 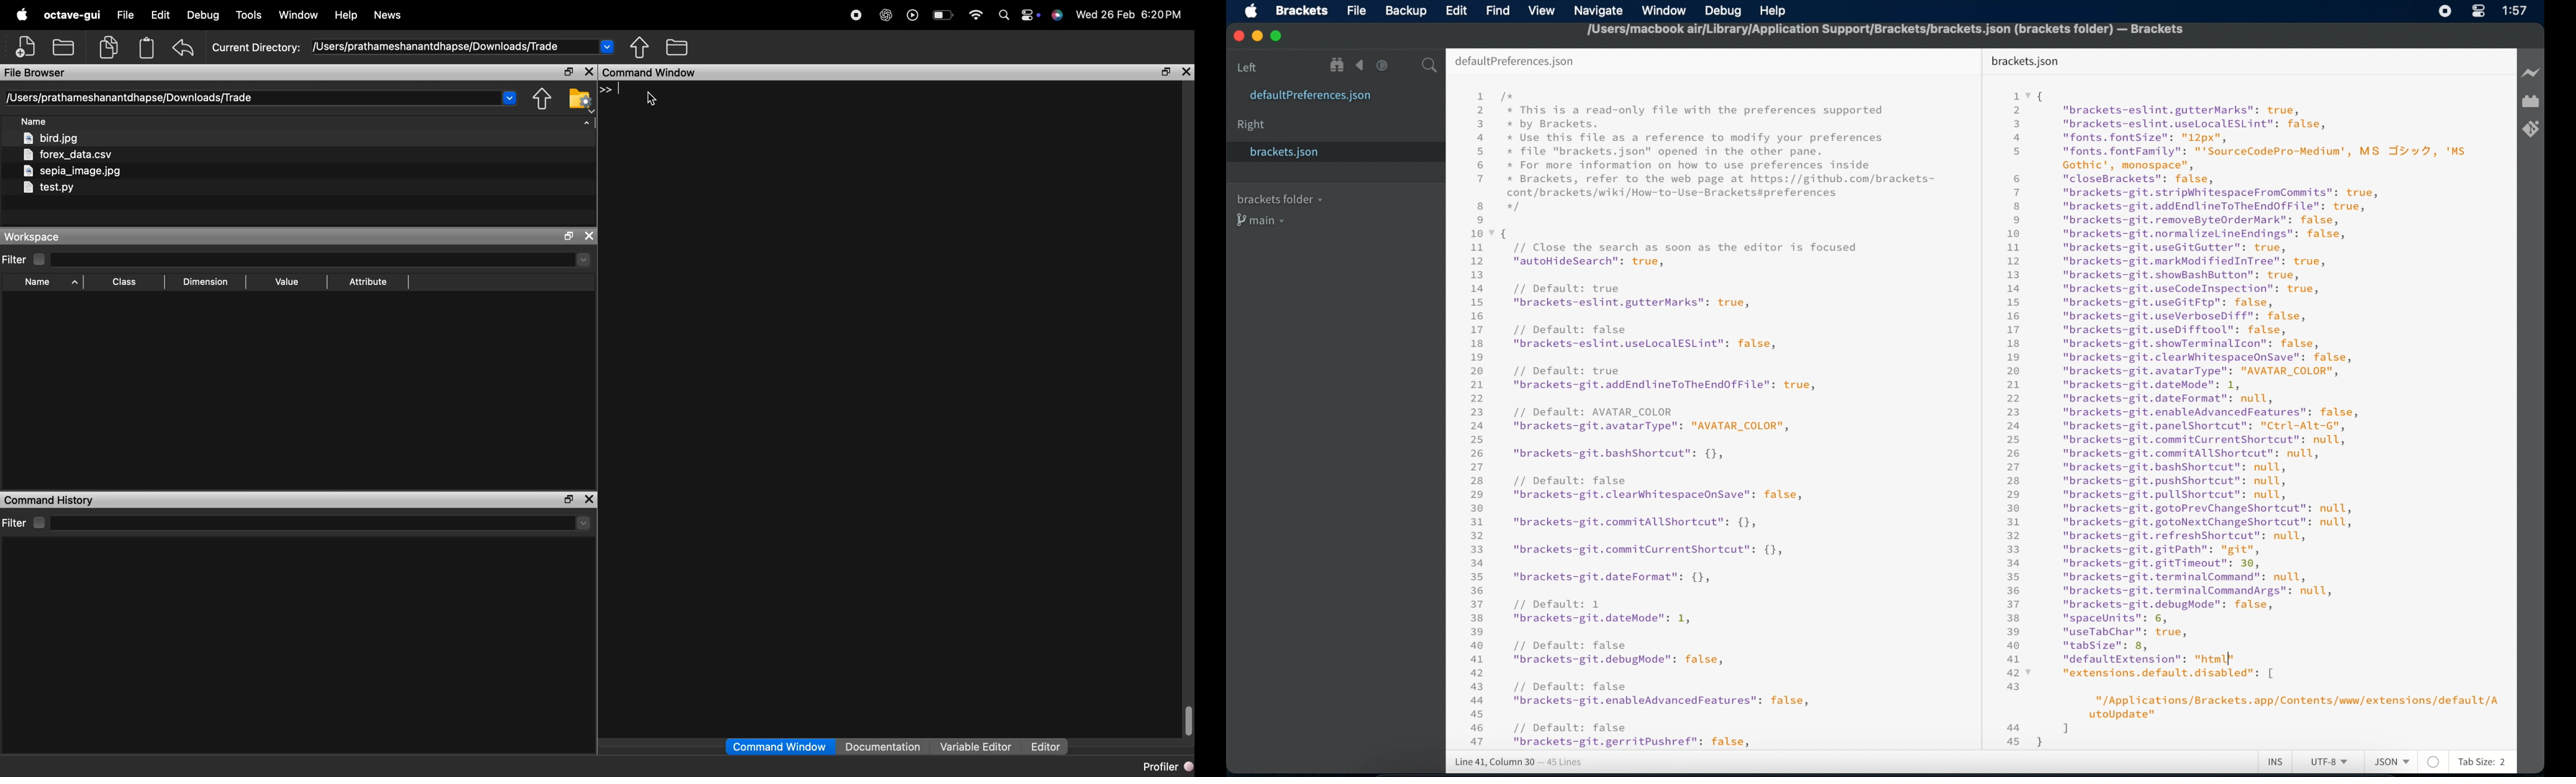 I want to click on clipboard, so click(x=147, y=48).